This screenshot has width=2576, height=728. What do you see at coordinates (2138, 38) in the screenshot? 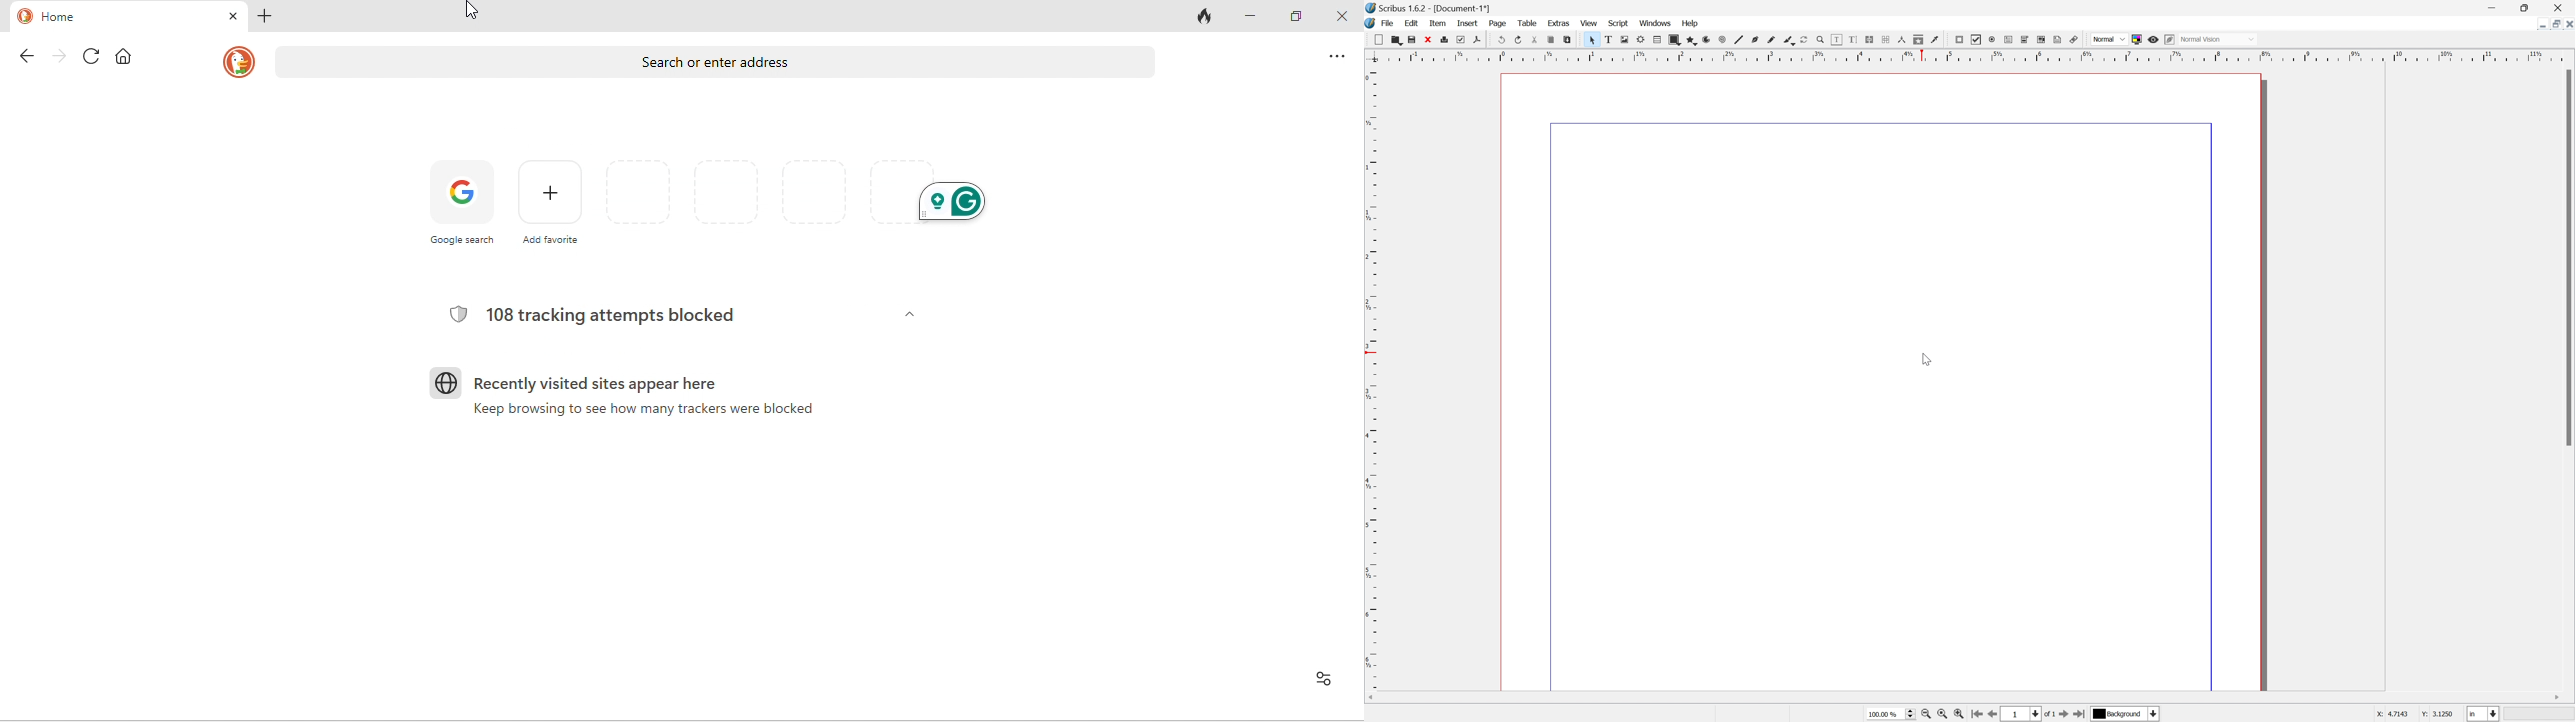
I see `Toggle color management system` at bounding box center [2138, 38].